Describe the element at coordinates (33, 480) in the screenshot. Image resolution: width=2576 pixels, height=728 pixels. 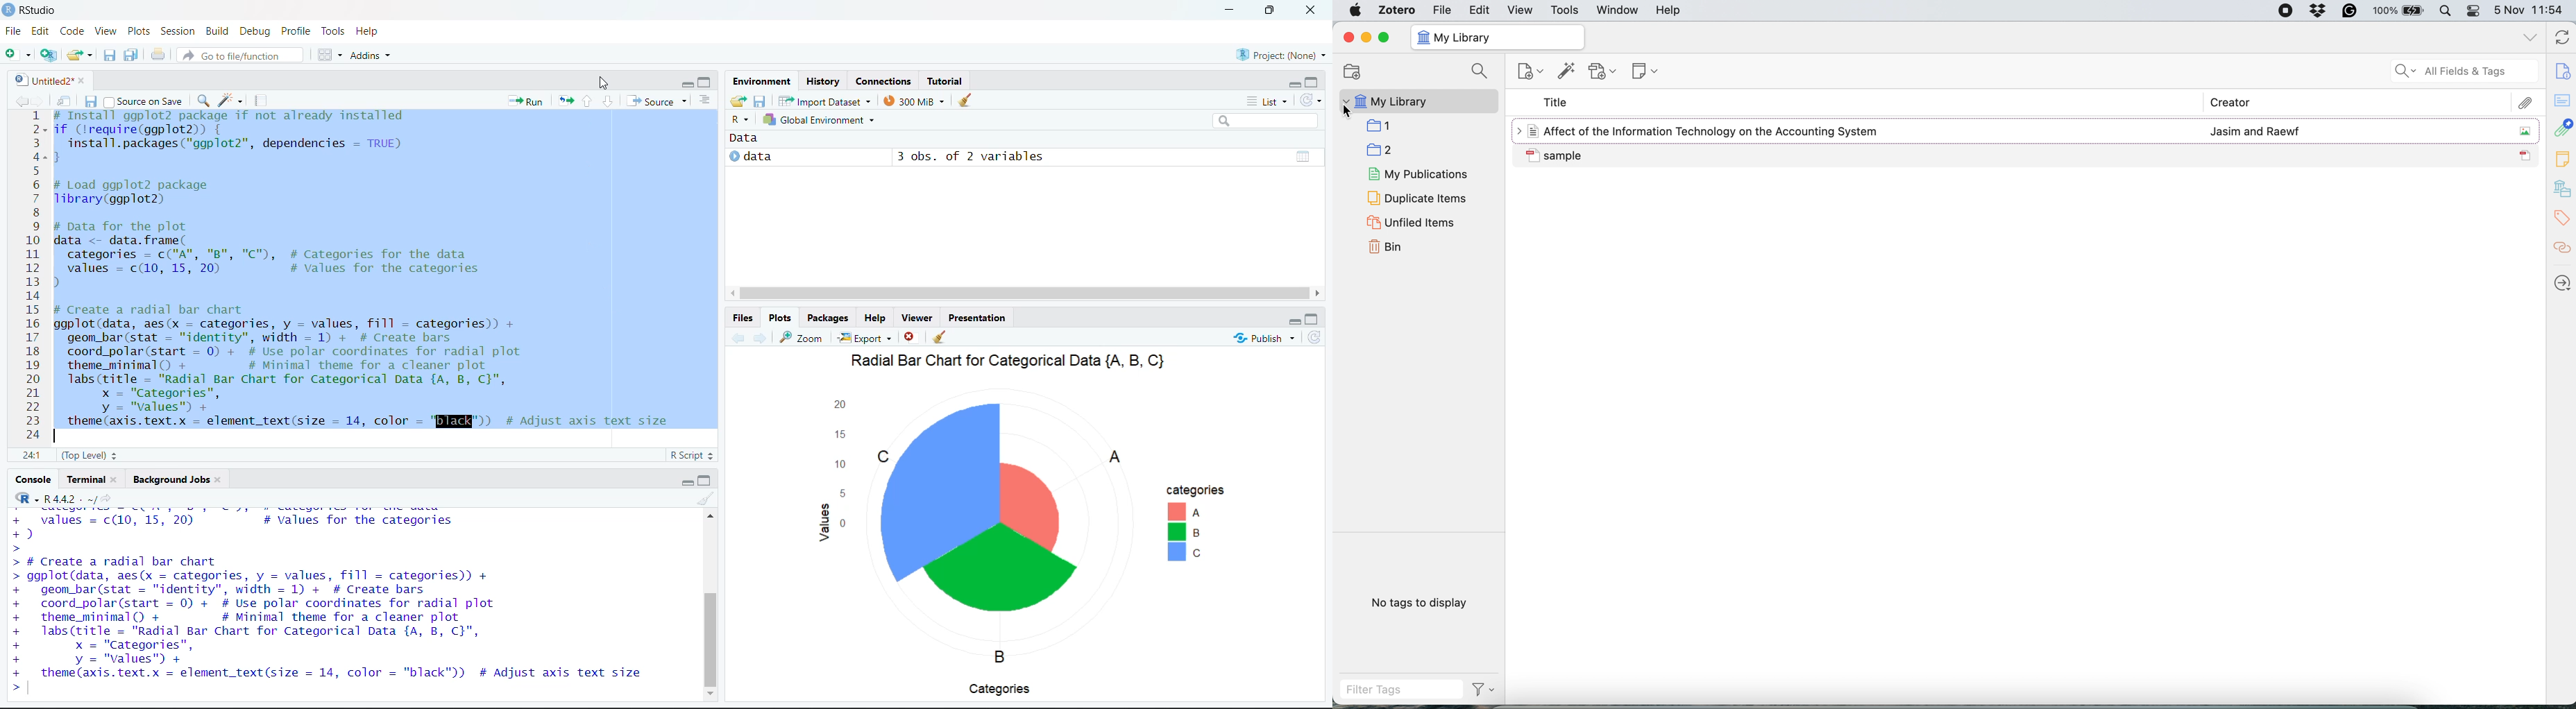
I see `Console` at that location.